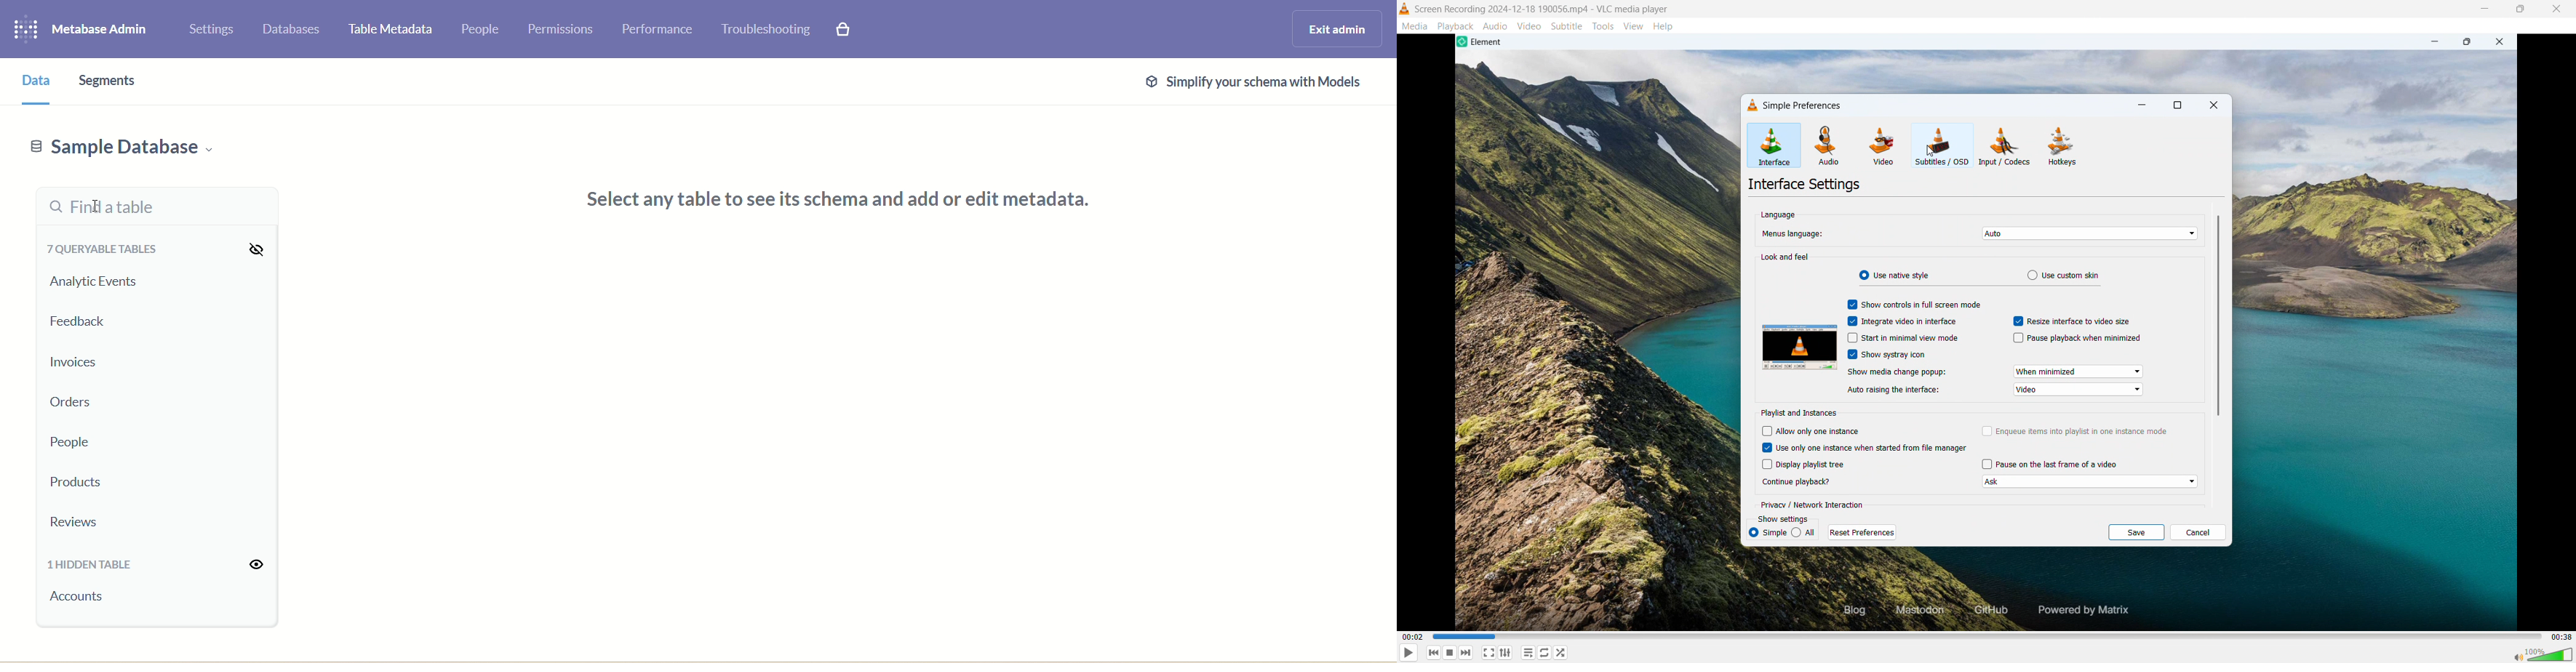 The width and height of the screenshot is (2576, 672). Describe the element at coordinates (1663, 26) in the screenshot. I see `Help ` at that location.